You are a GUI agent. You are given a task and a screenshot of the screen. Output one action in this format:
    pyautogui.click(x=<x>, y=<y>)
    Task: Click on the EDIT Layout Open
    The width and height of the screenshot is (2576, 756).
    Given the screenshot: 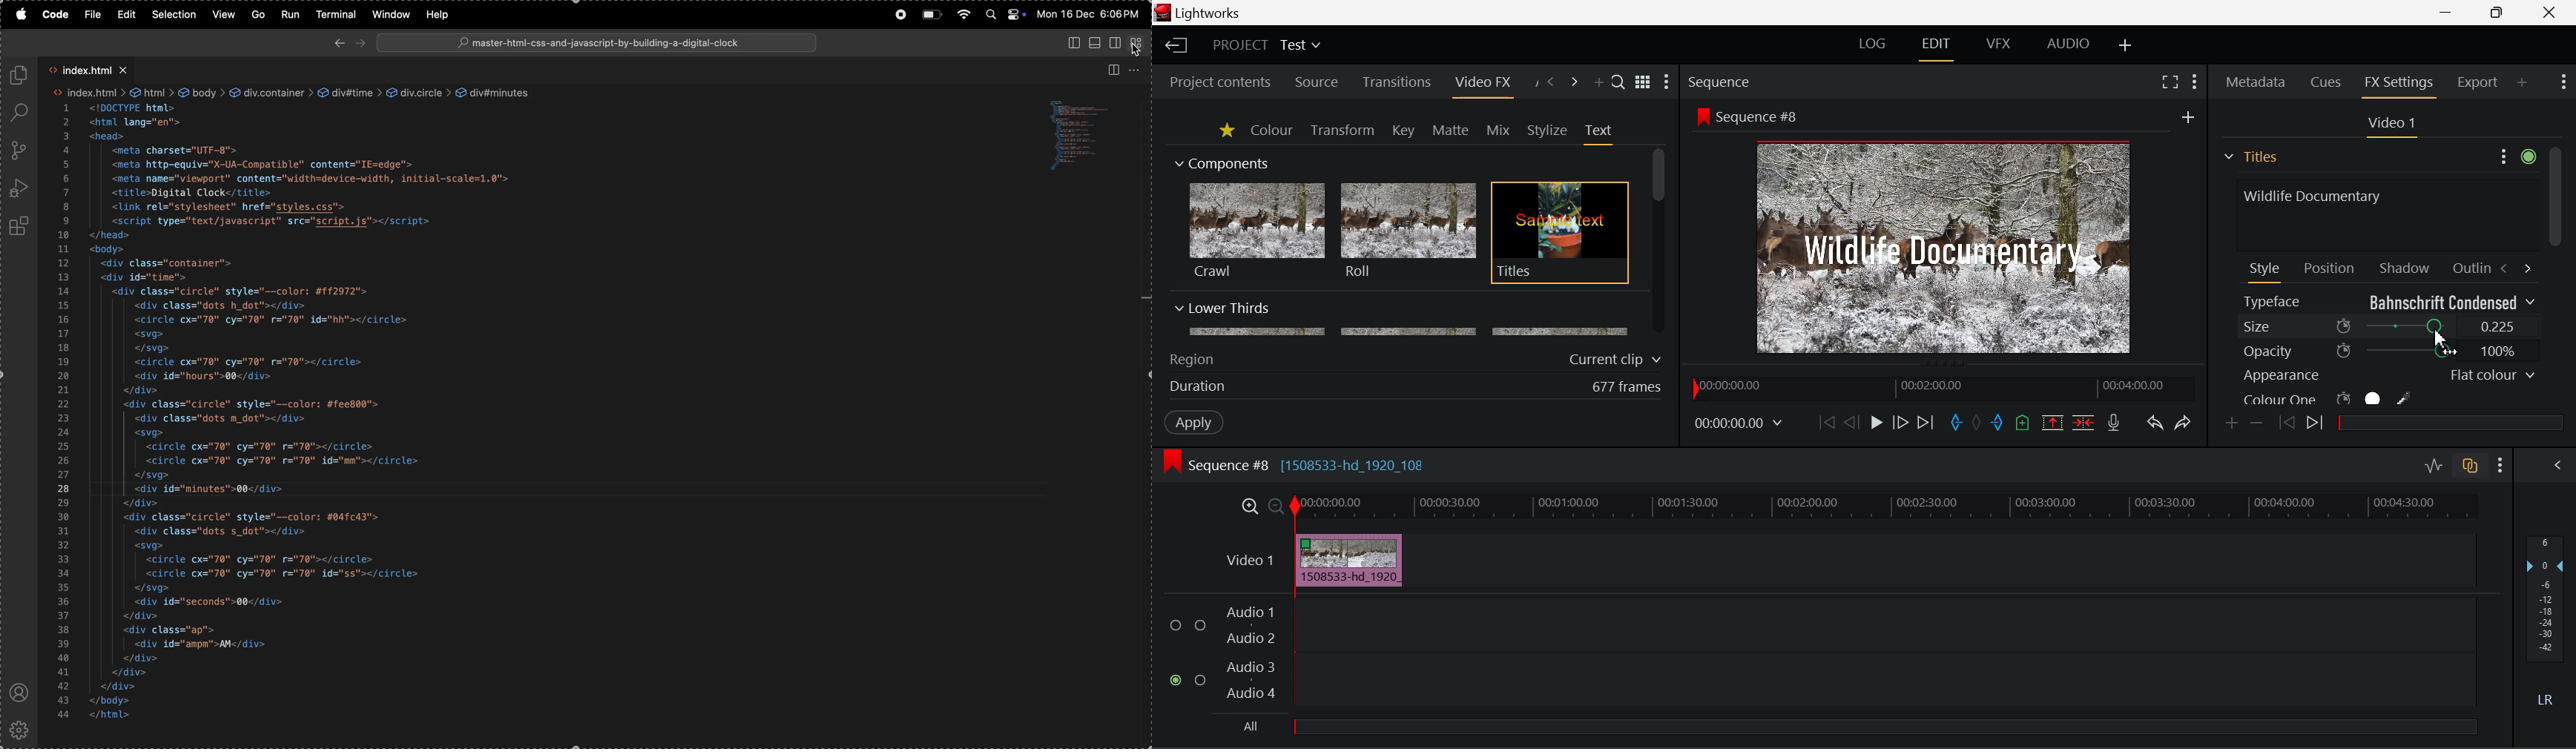 What is the action you would take?
    pyautogui.click(x=1939, y=49)
    